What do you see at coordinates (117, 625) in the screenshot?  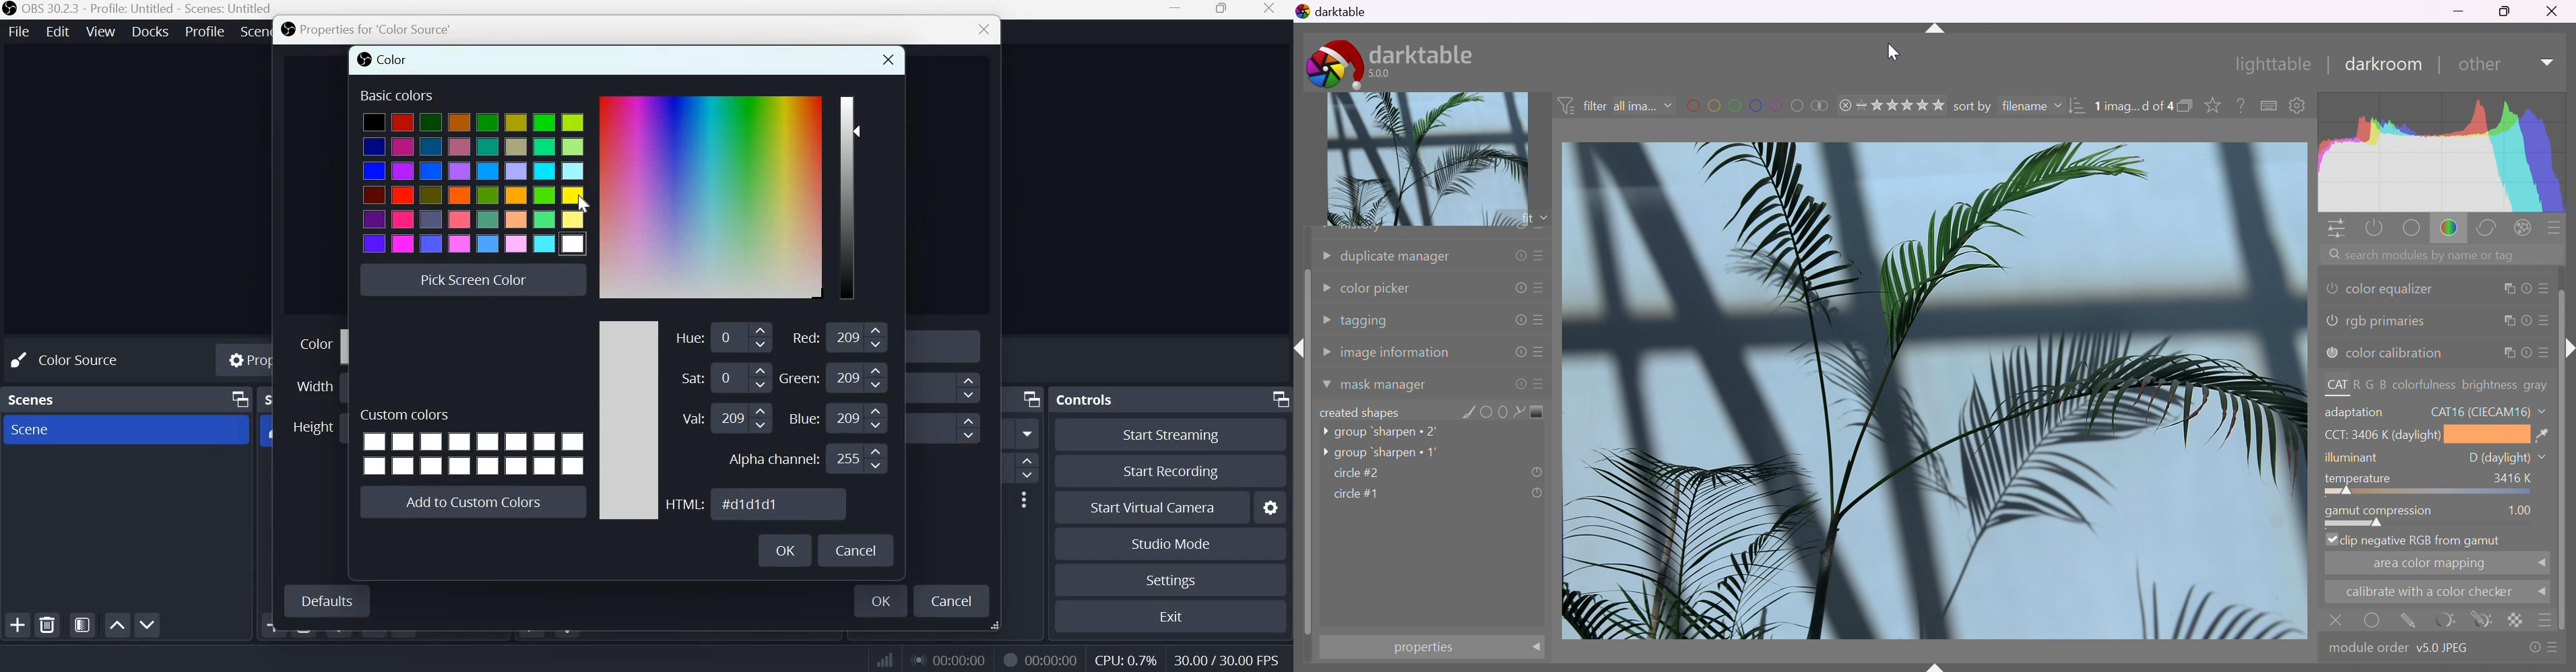 I see `Move scene up` at bounding box center [117, 625].